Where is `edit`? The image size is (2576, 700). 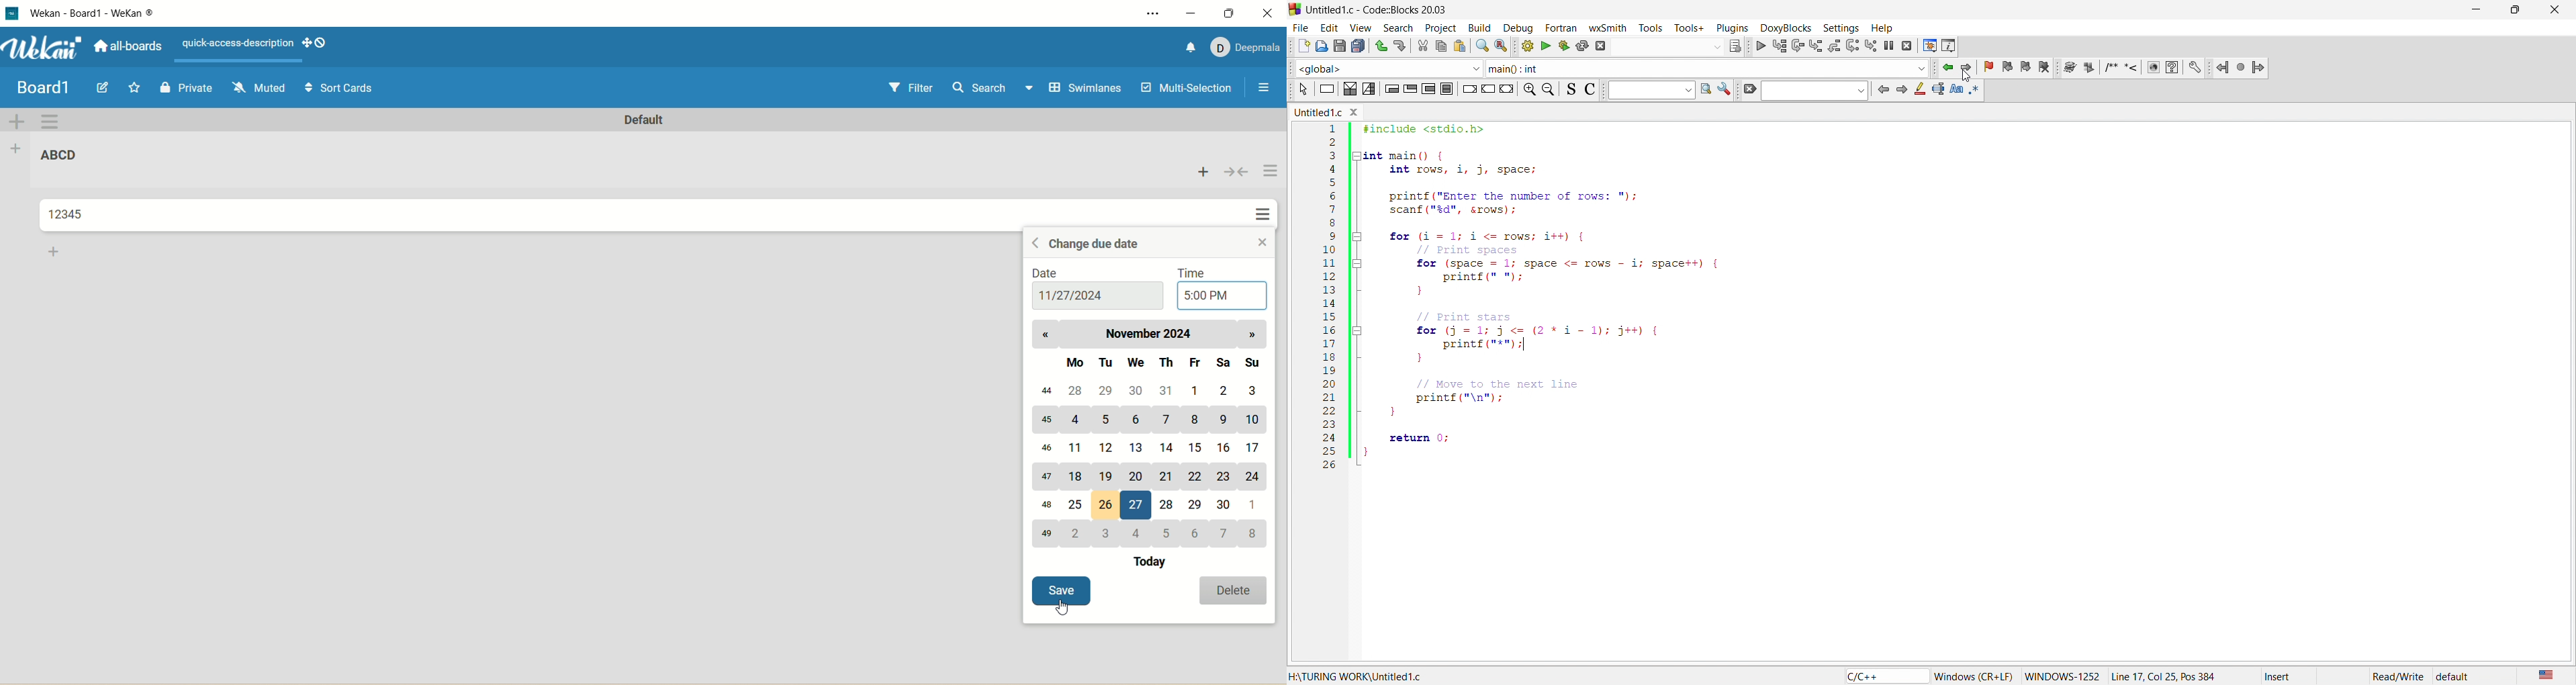 edit is located at coordinates (106, 88).